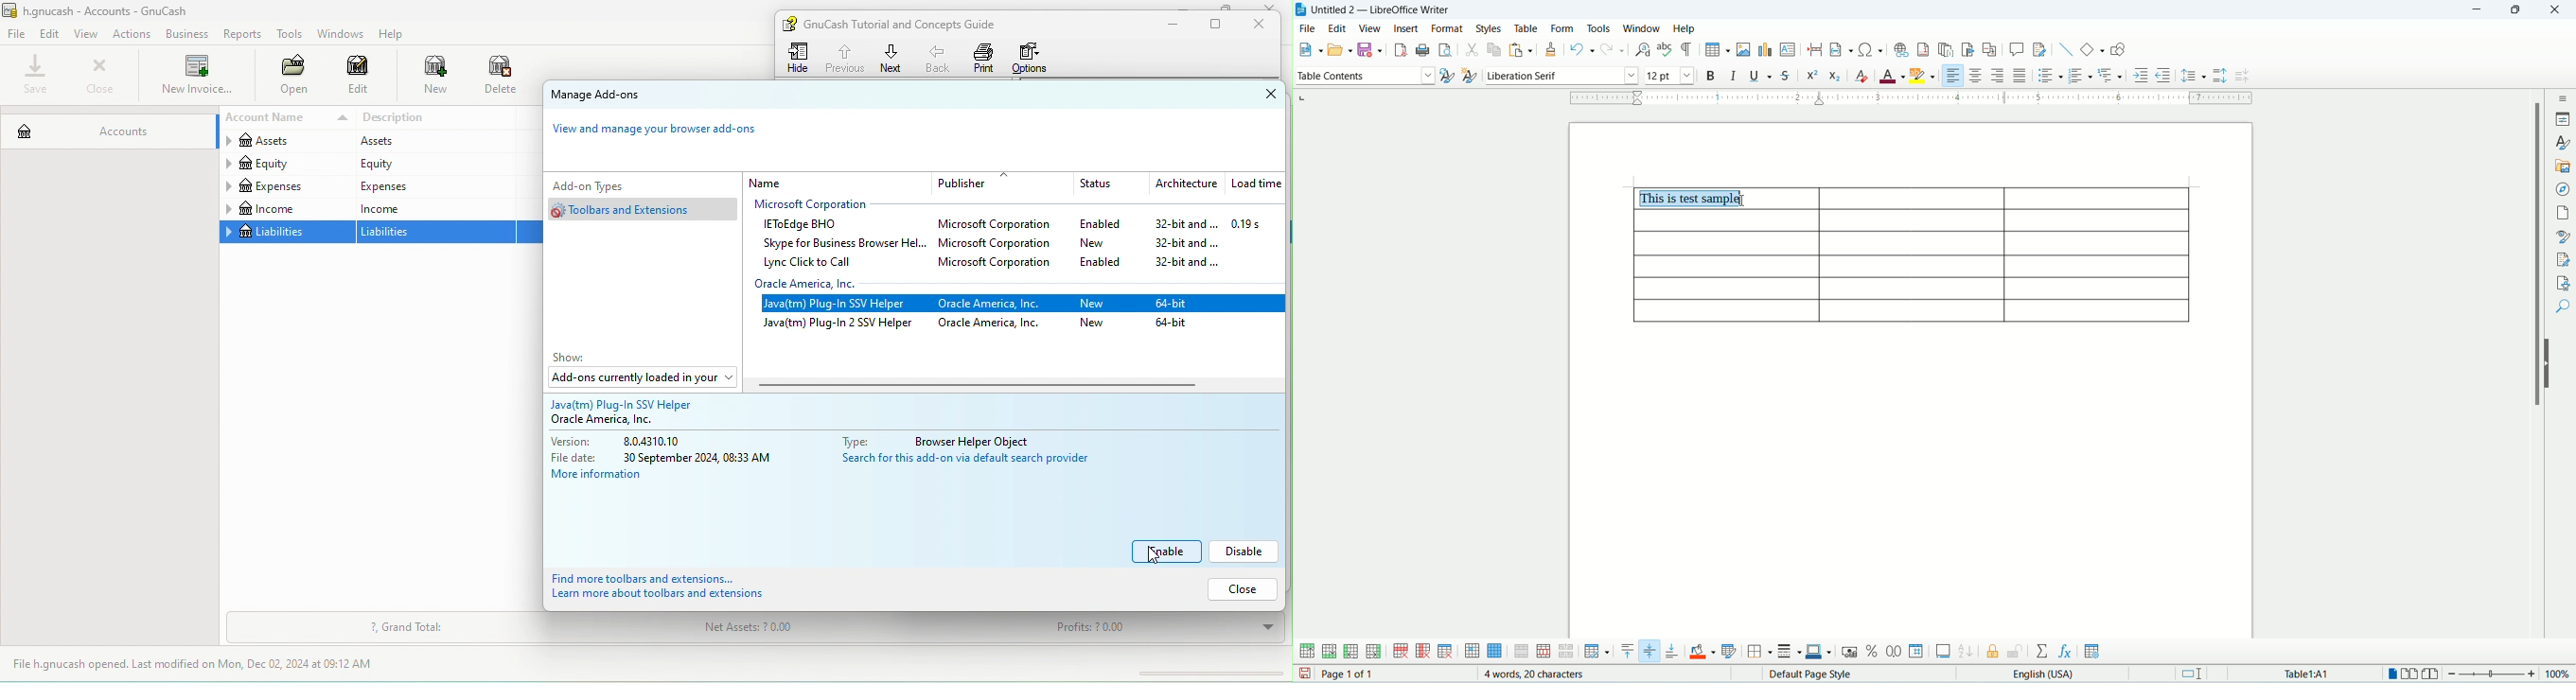 This screenshot has height=700, width=2576. What do you see at coordinates (2093, 49) in the screenshot?
I see `basic shapes` at bounding box center [2093, 49].